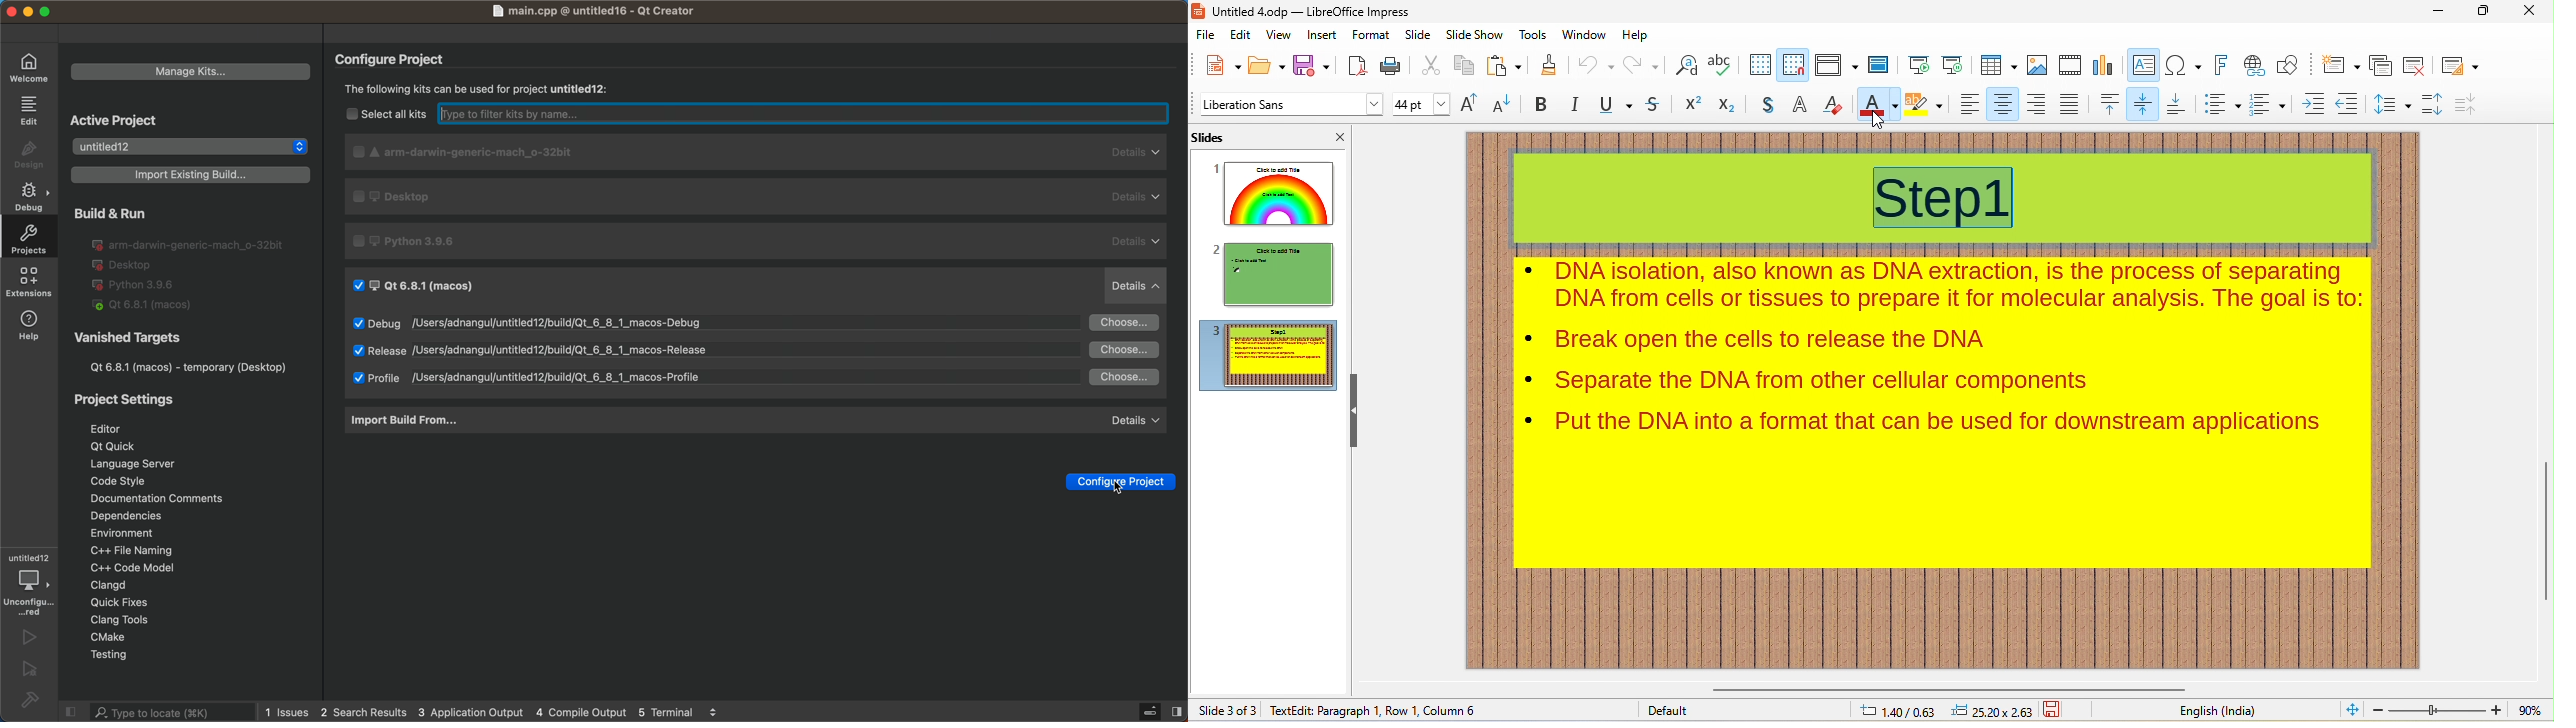 The height and width of the screenshot is (728, 2576). Describe the element at coordinates (1644, 65) in the screenshot. I see `redo` at that location.